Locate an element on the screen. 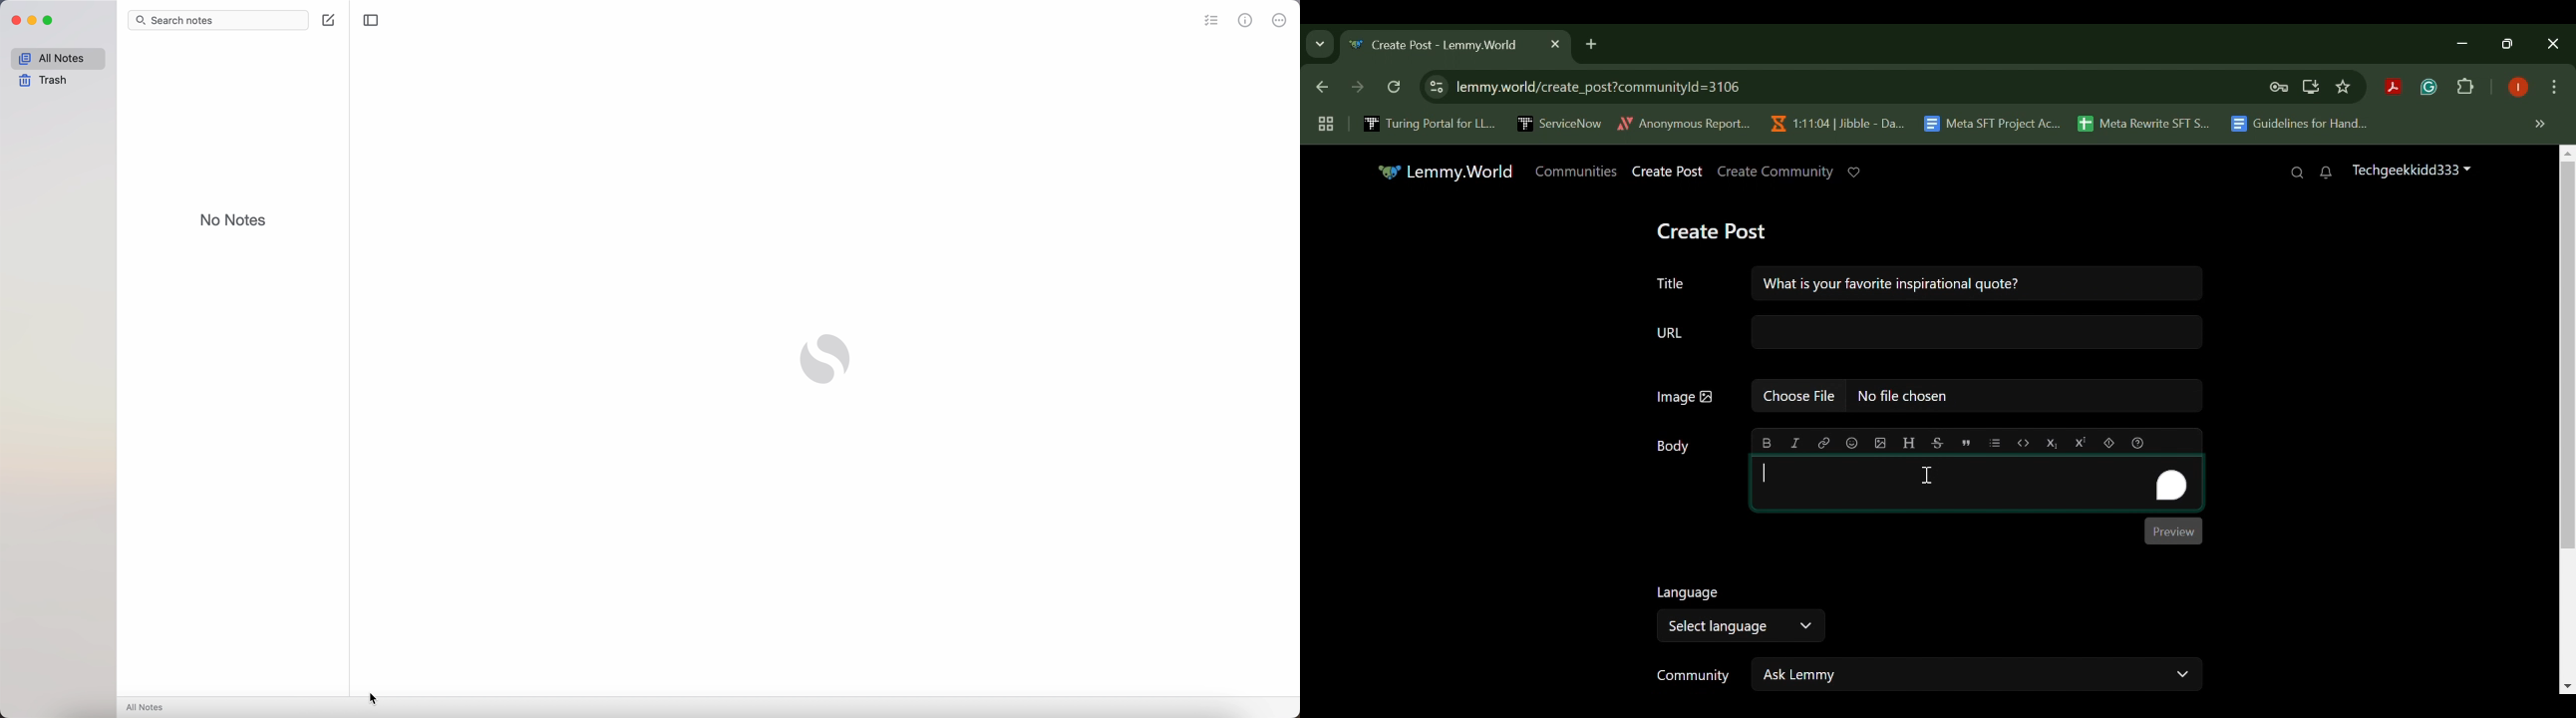  1:11:04 | Jibble - Da... is located at coordinates (1836, 124).